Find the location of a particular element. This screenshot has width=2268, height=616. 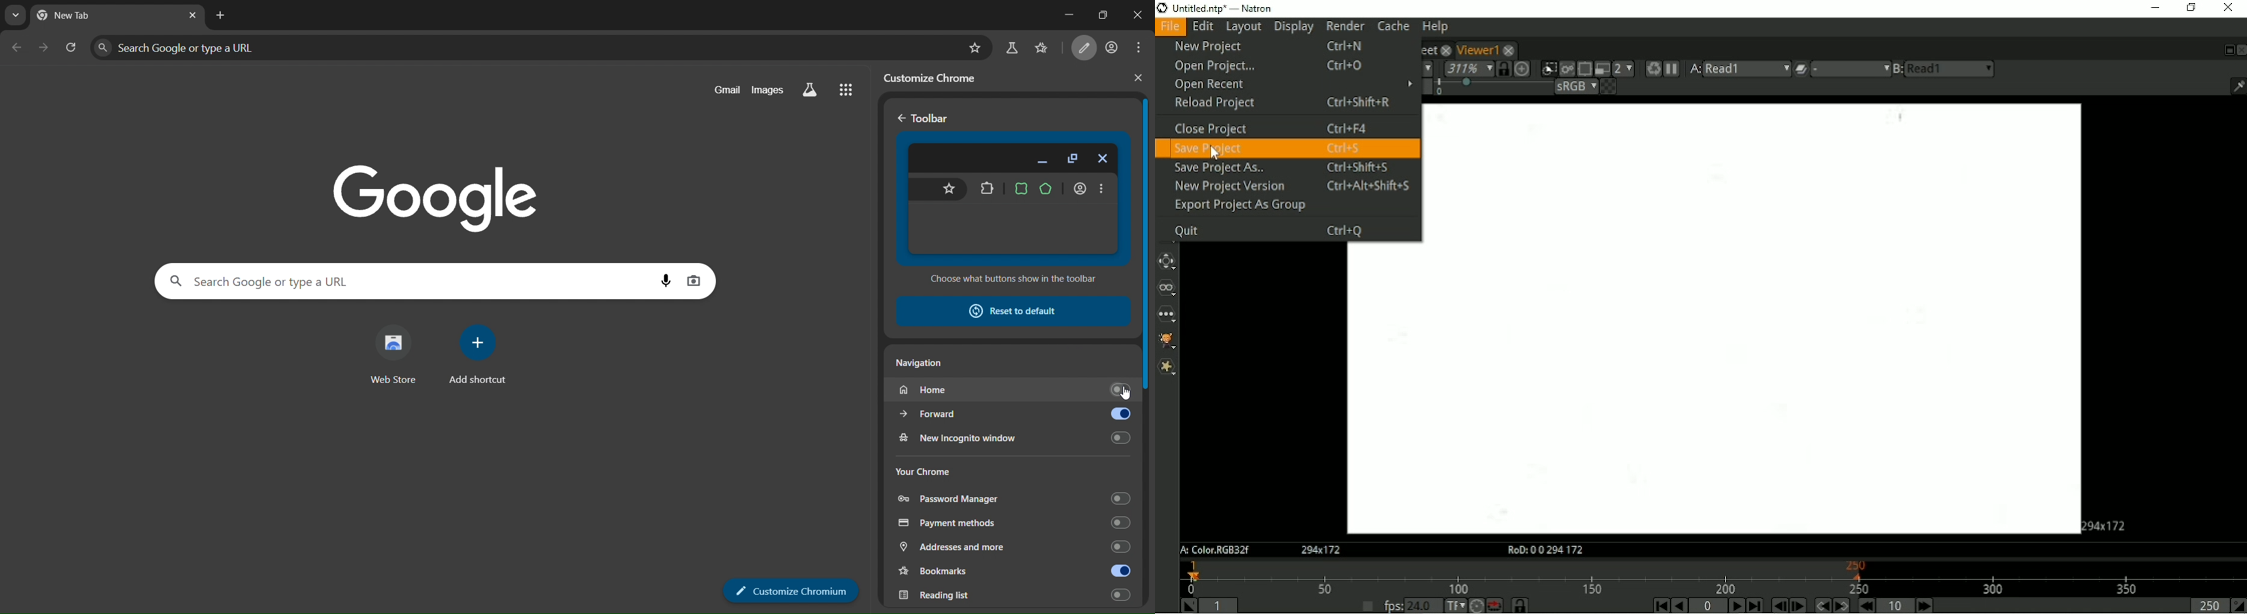

home is located at coordinates (1014, 390).